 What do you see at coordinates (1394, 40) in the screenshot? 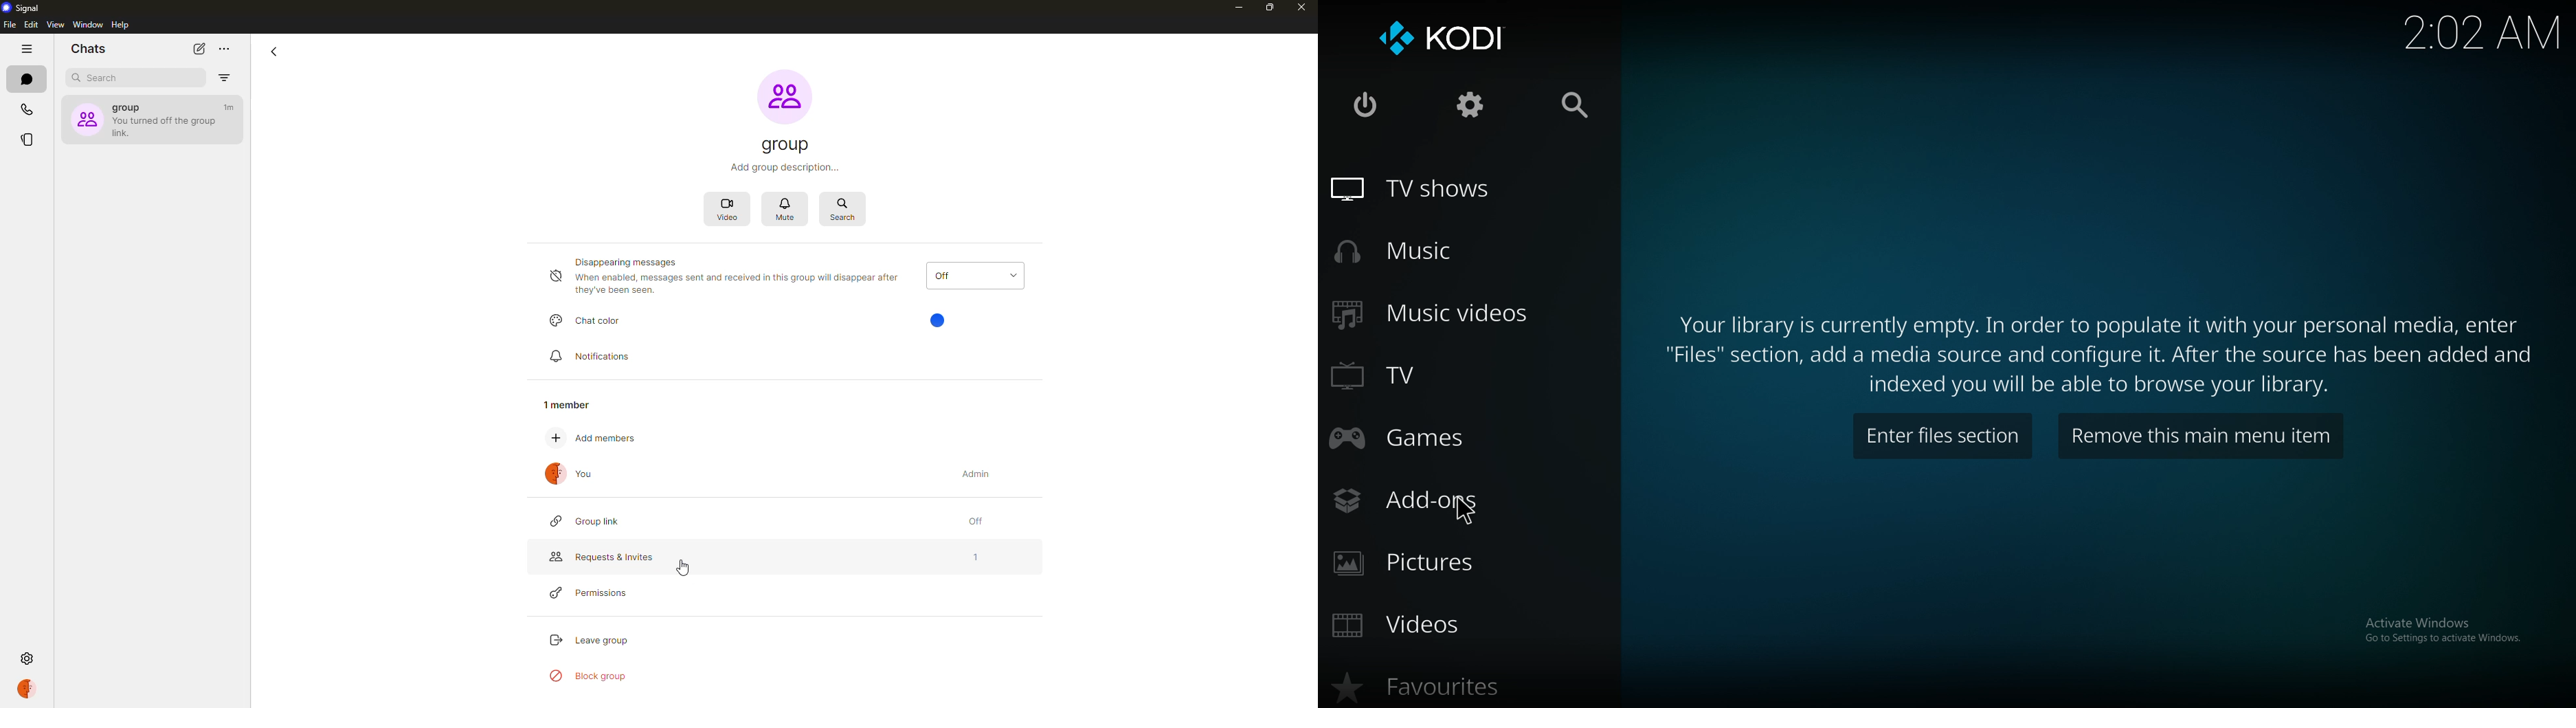
I see `logo` at bounding box center [1394, 40].